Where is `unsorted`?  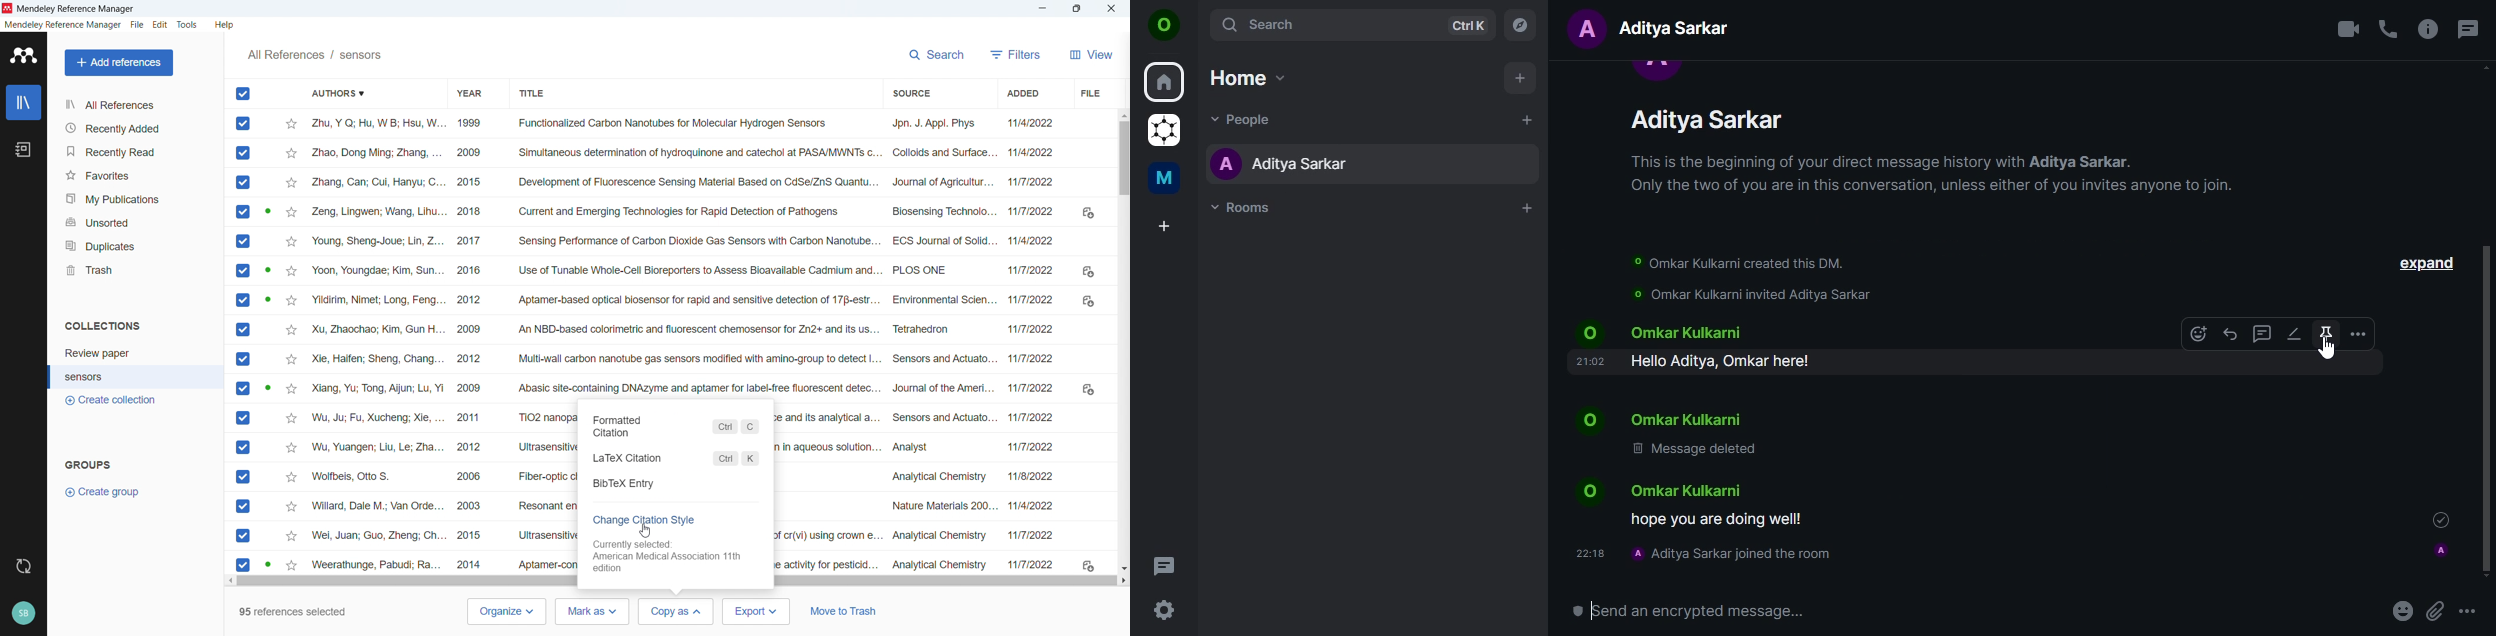
unsorted is located at coordinates (135, 221).